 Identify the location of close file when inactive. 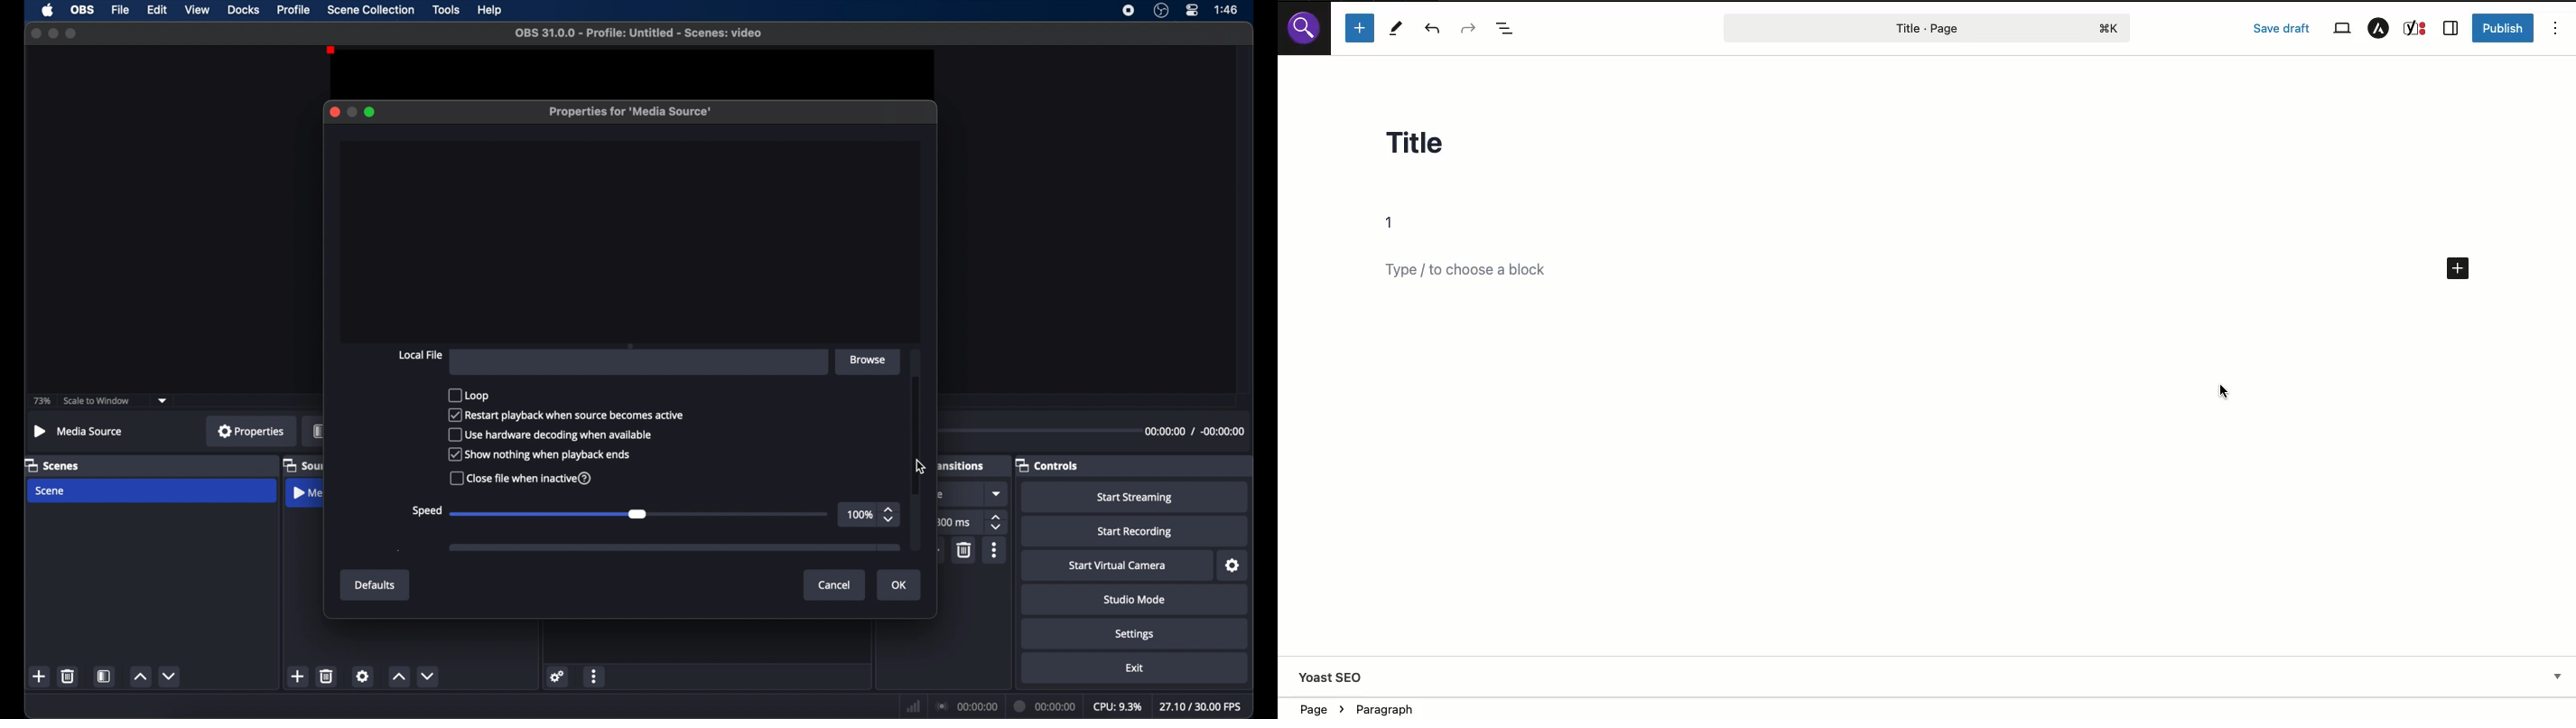
(522, 478).